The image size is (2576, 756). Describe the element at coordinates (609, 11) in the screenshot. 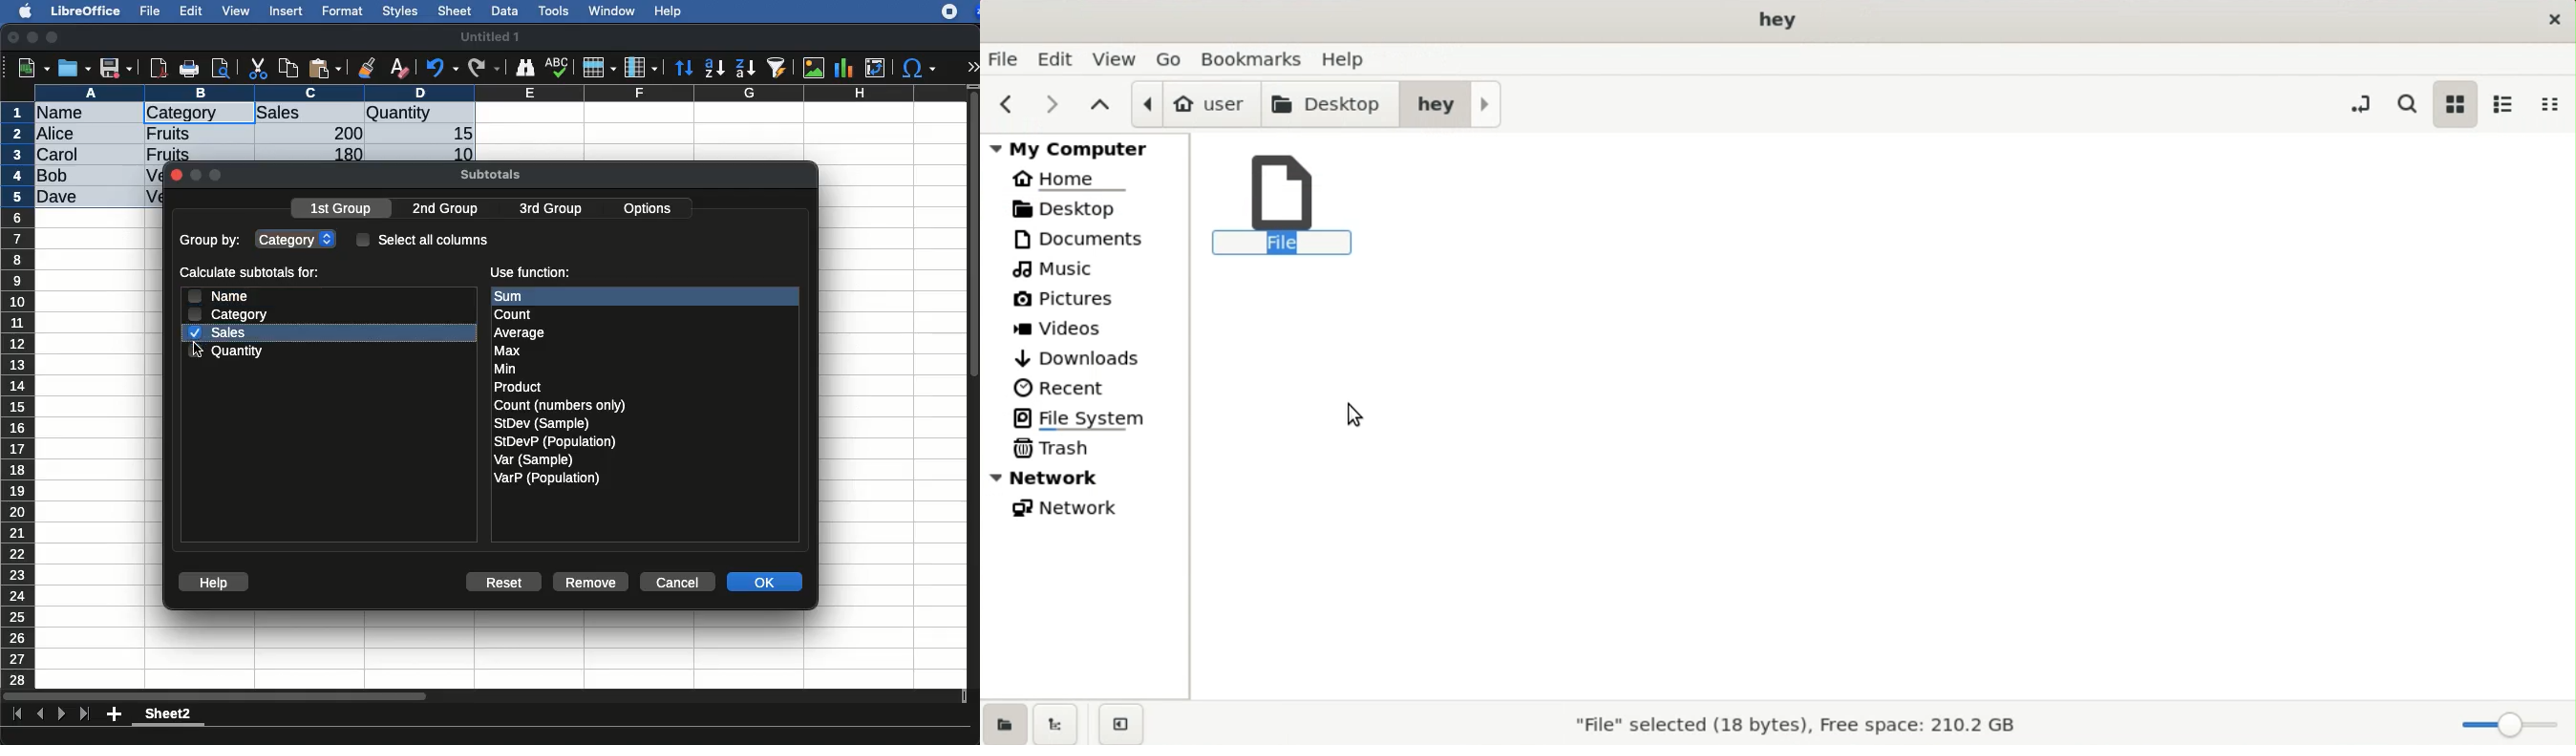

I see `window` at that location.